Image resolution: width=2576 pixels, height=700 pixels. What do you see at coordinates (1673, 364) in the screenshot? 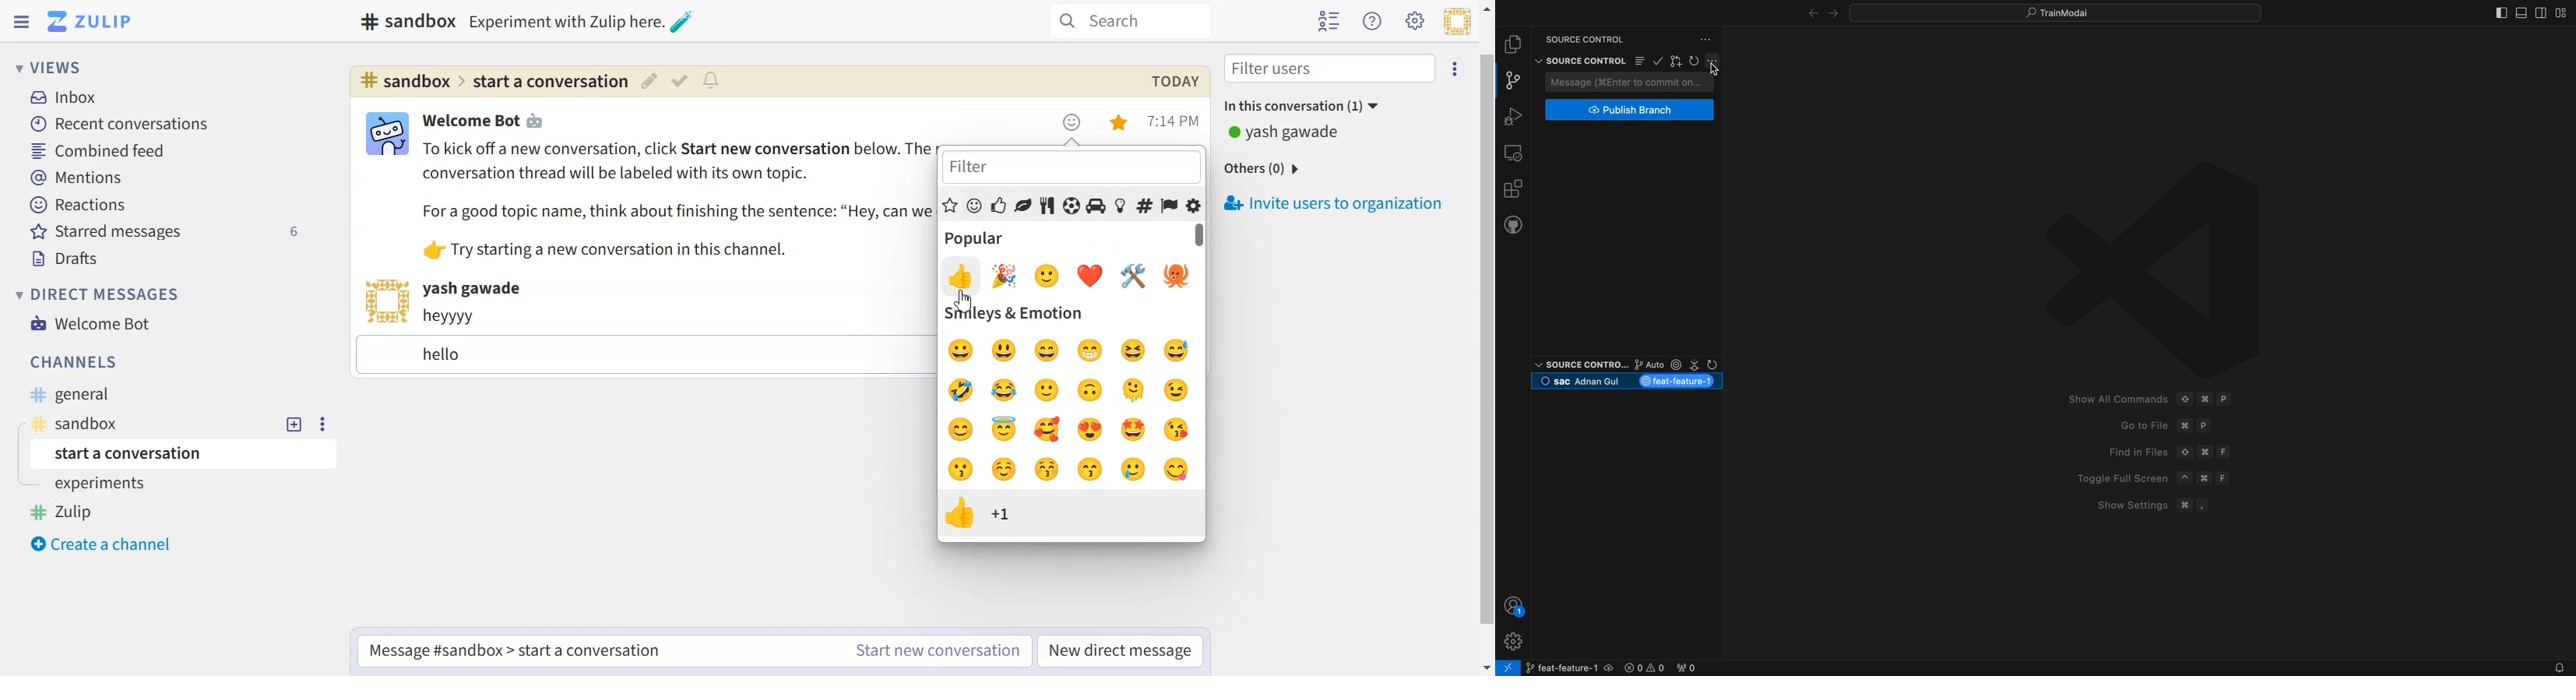
I see `git lens options` at bounding box center [1673, 364].